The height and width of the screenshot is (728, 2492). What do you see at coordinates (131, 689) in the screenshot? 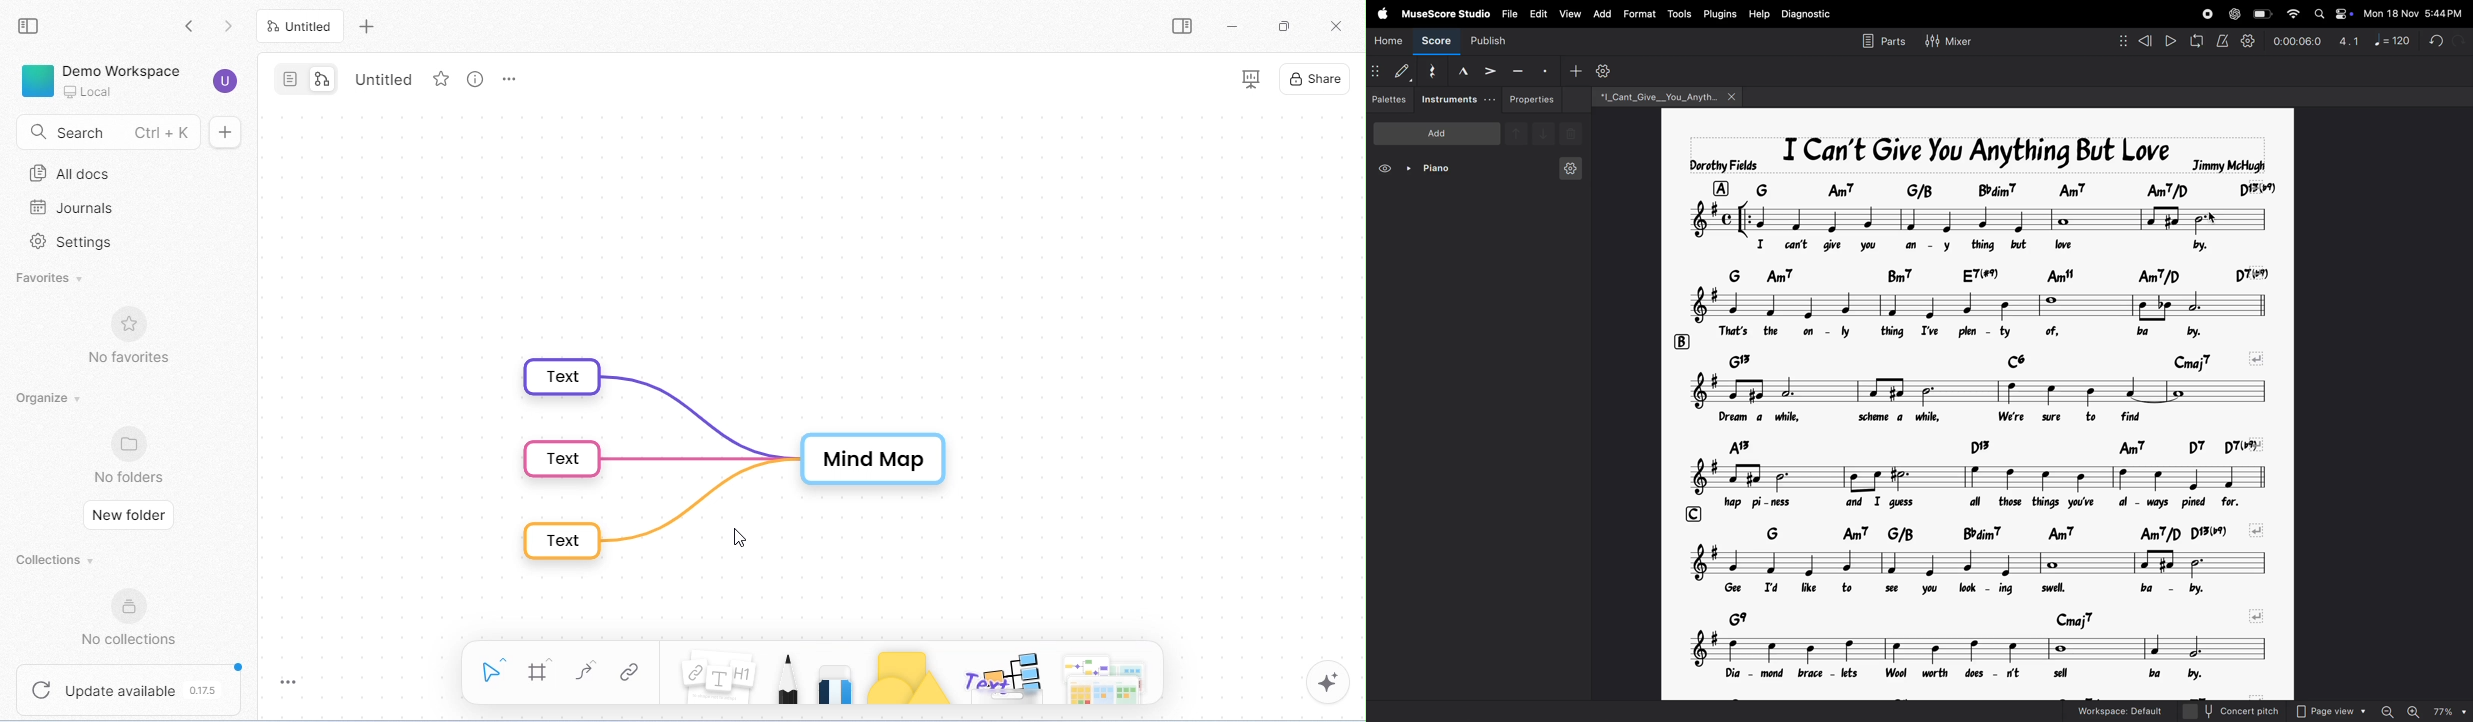
I see `update` at bounding box center [131, 689].